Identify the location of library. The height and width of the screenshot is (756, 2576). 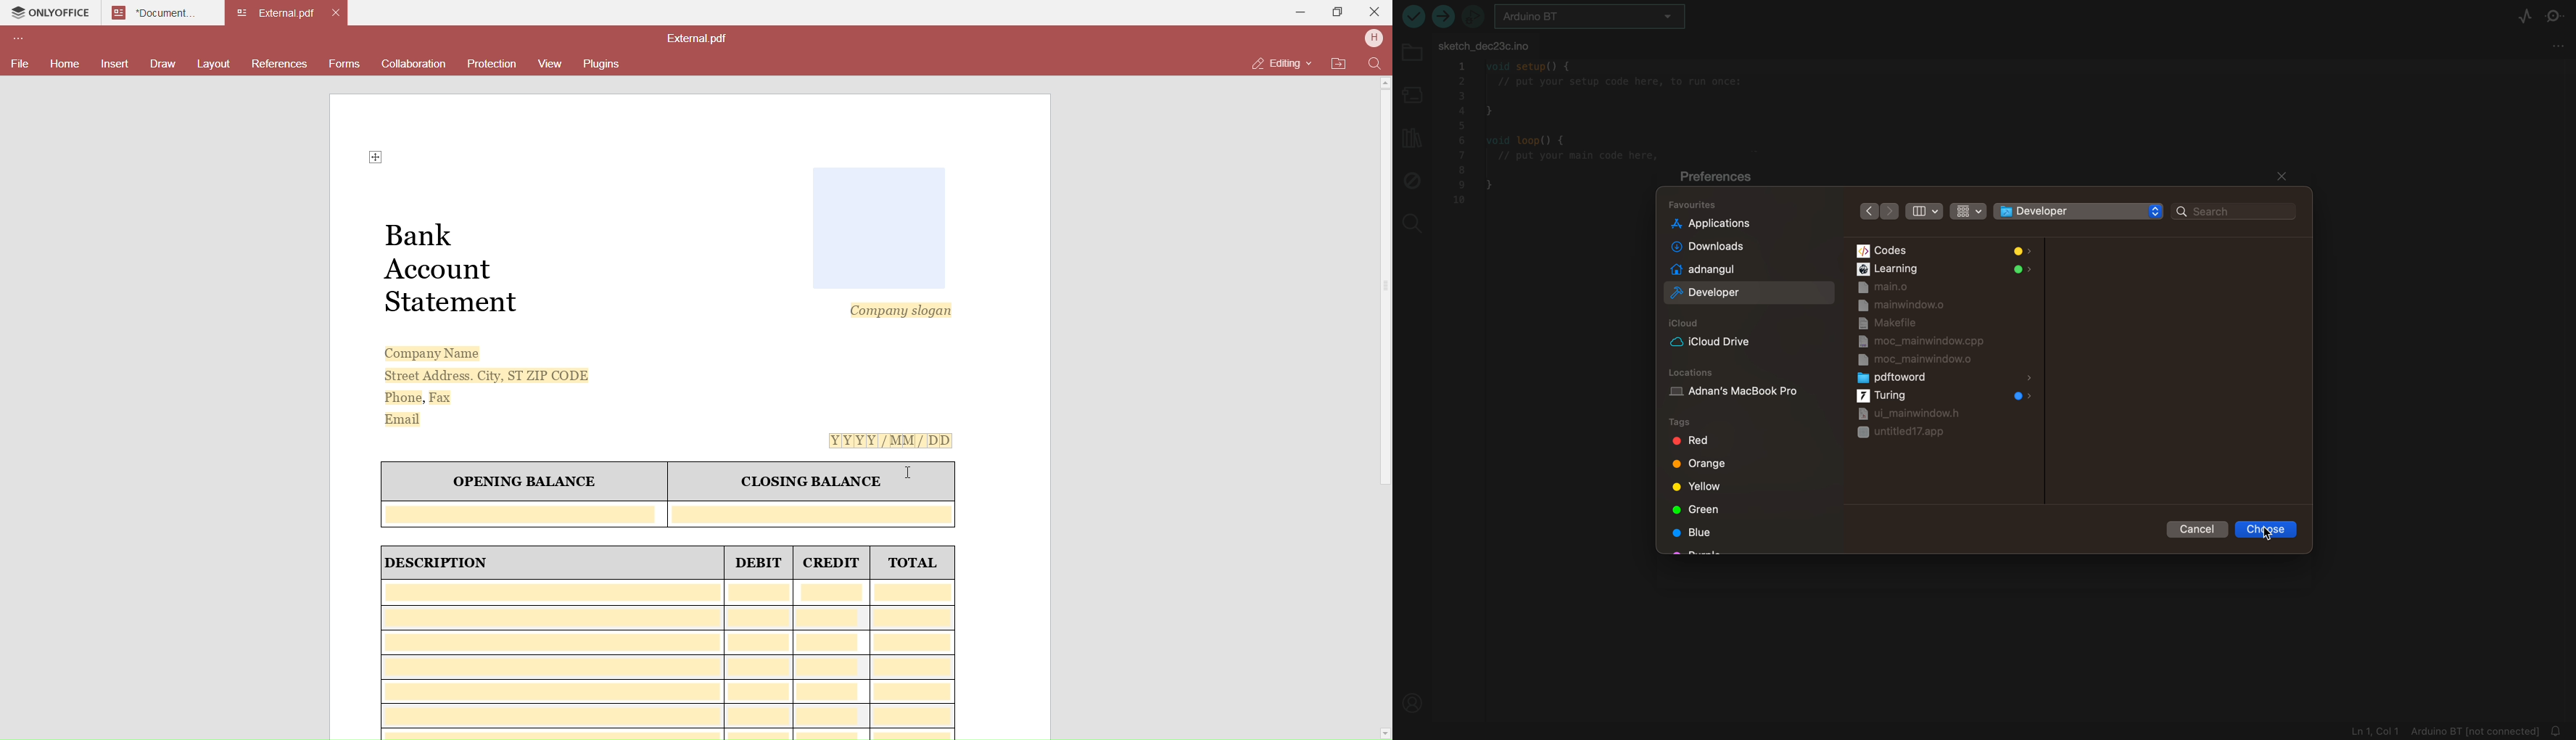
(1411, 140).